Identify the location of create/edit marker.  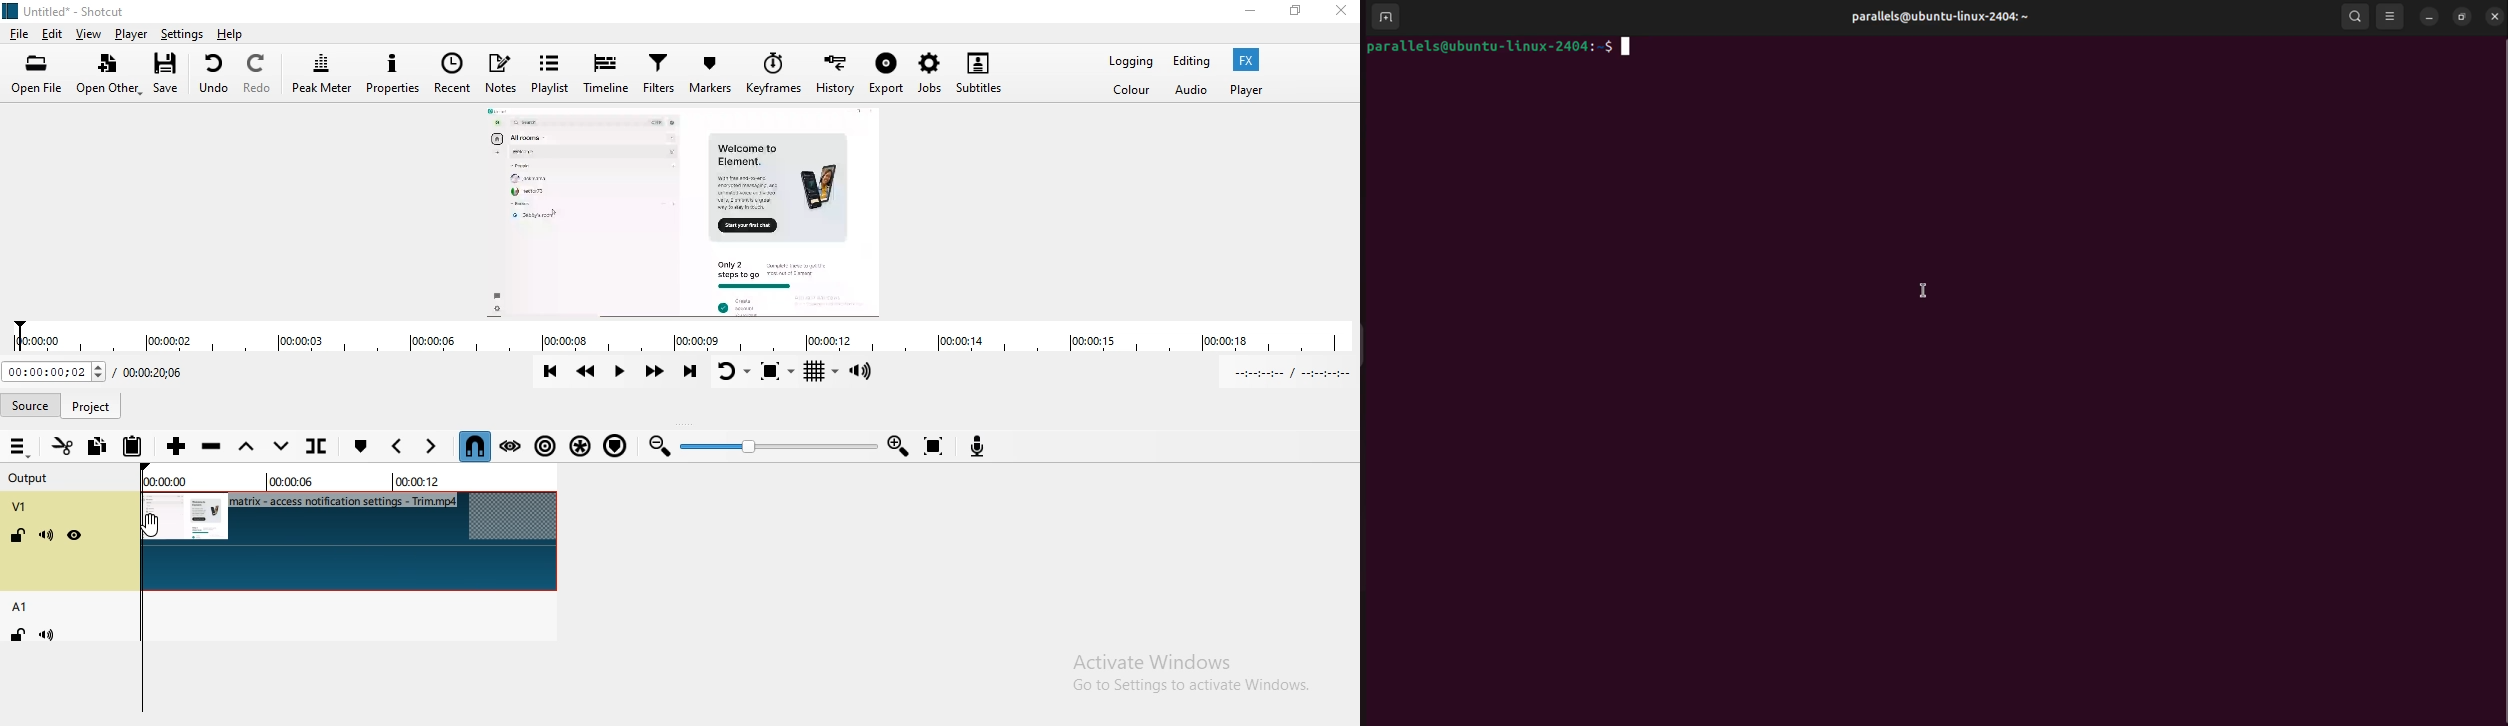
(362, 445).